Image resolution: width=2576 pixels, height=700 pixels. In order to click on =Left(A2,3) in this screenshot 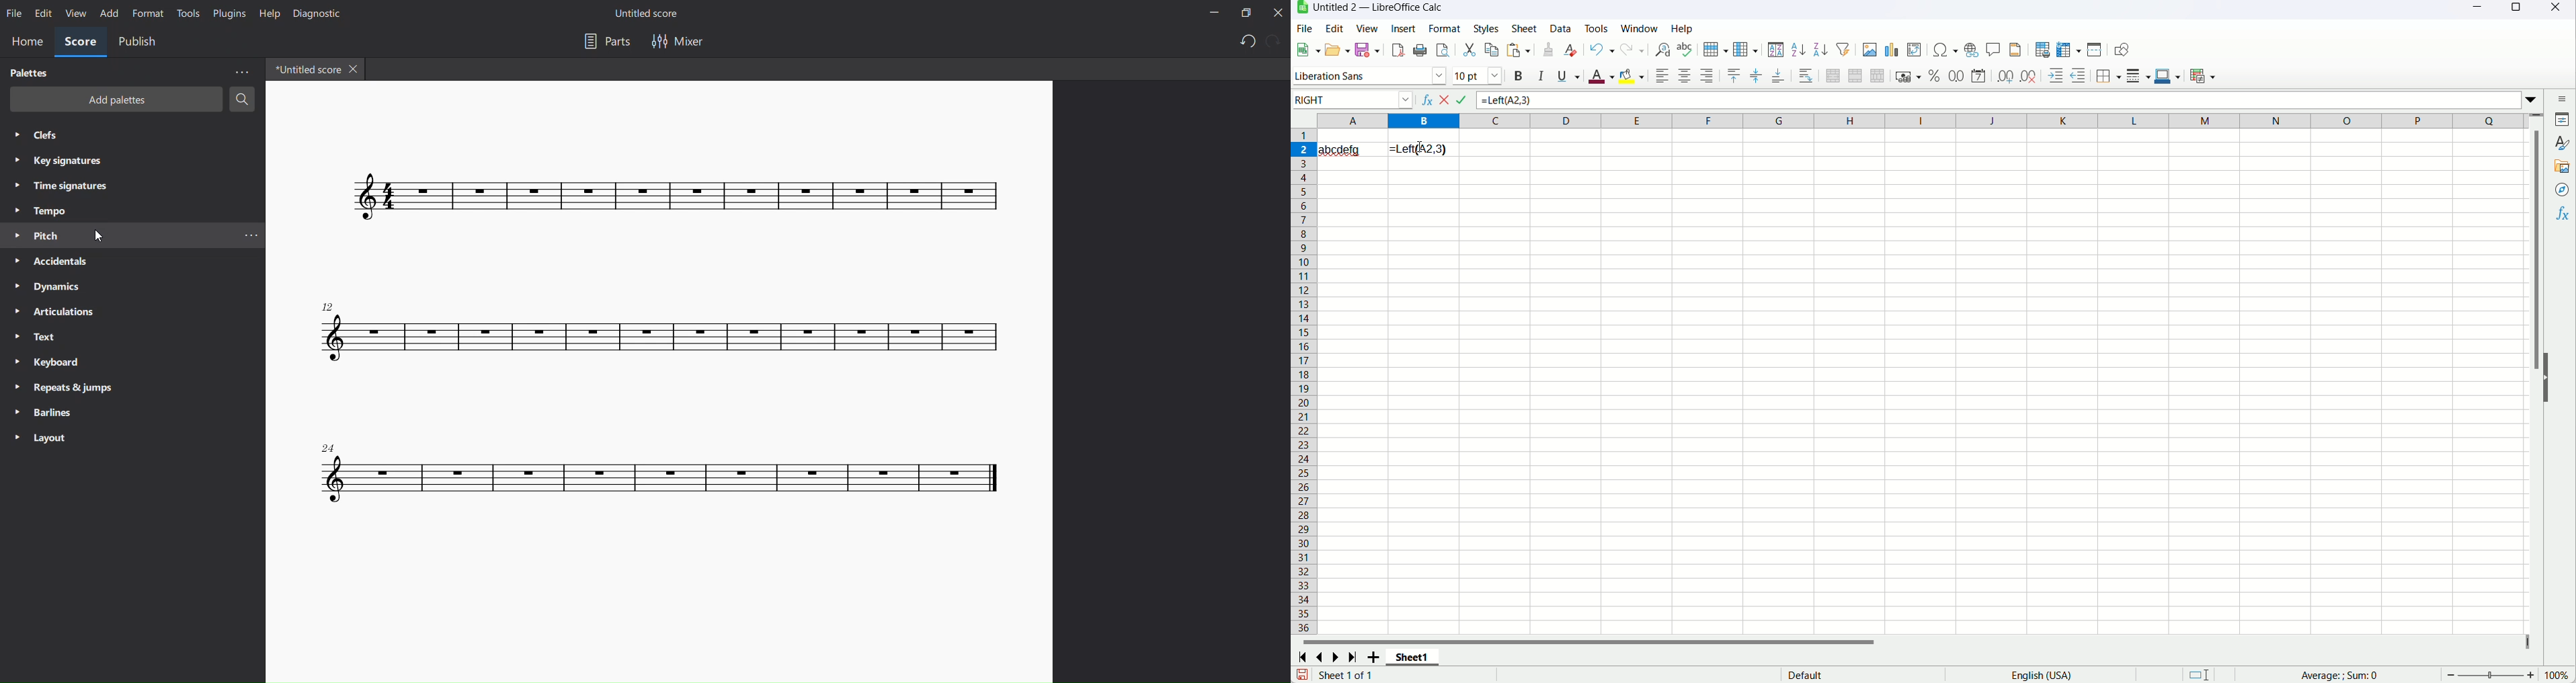, I will do `click(1999, 100)`.